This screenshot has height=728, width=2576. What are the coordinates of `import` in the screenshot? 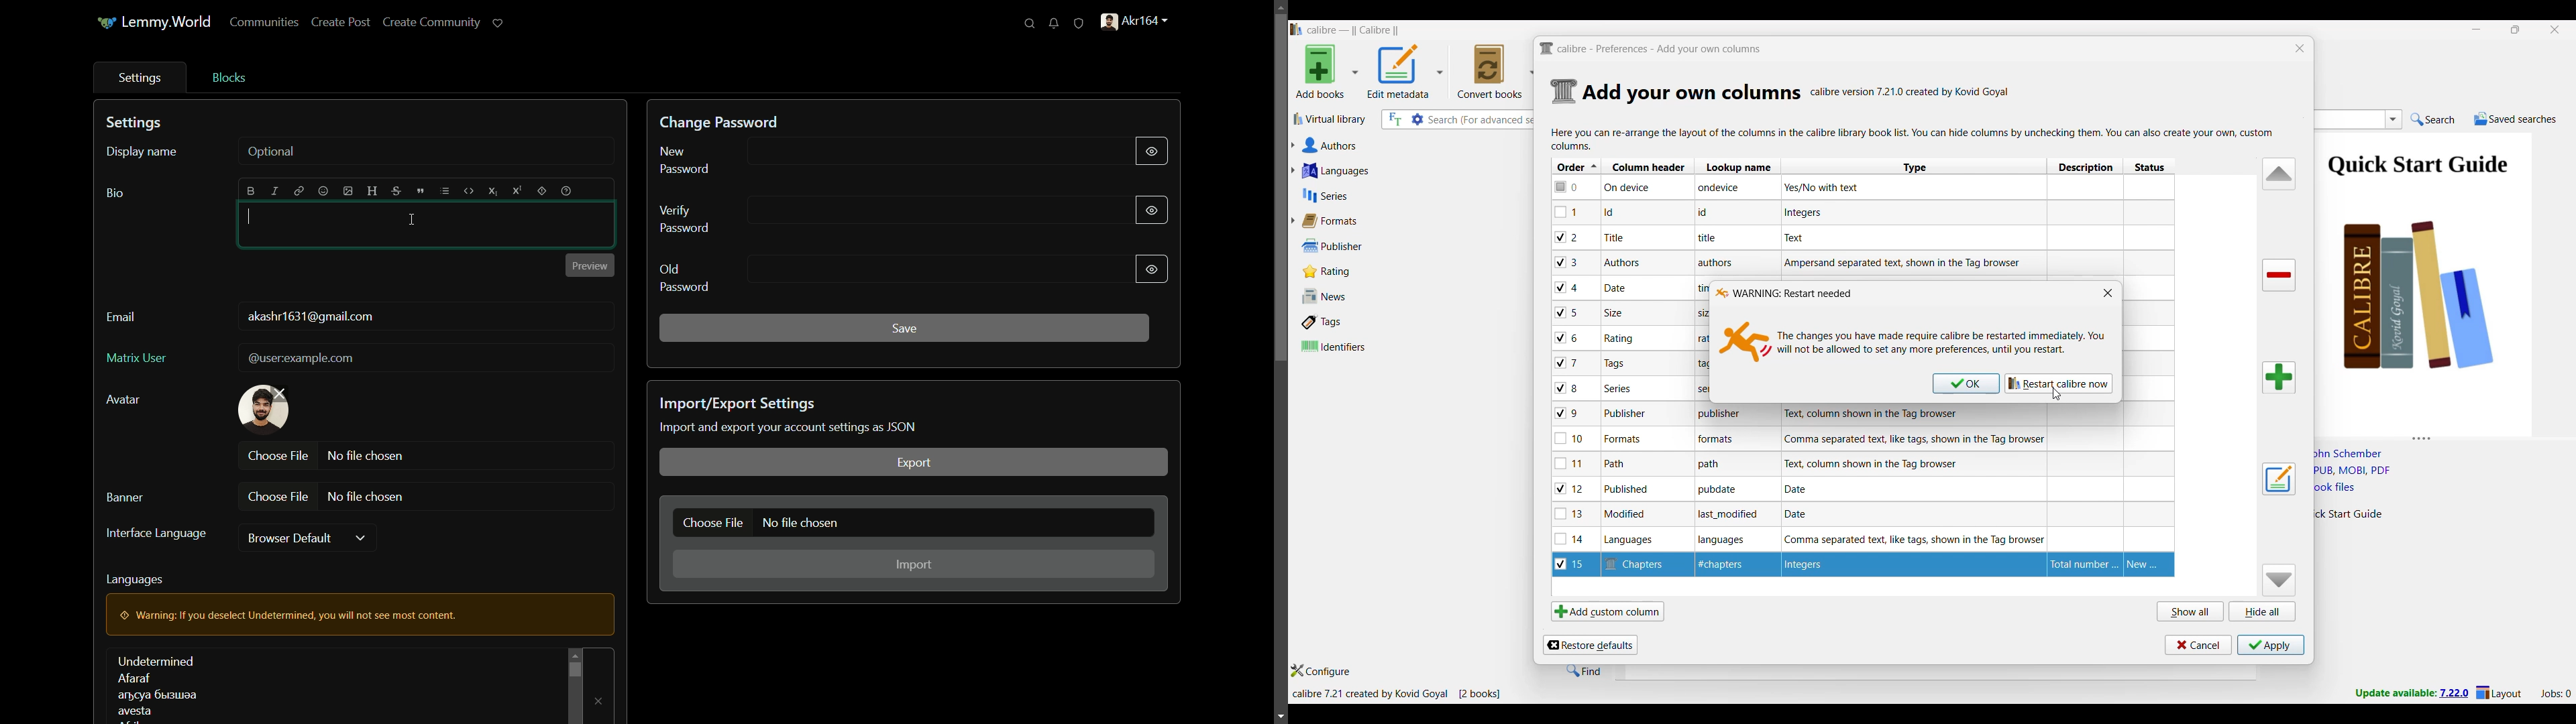 It's located at (912, 564).